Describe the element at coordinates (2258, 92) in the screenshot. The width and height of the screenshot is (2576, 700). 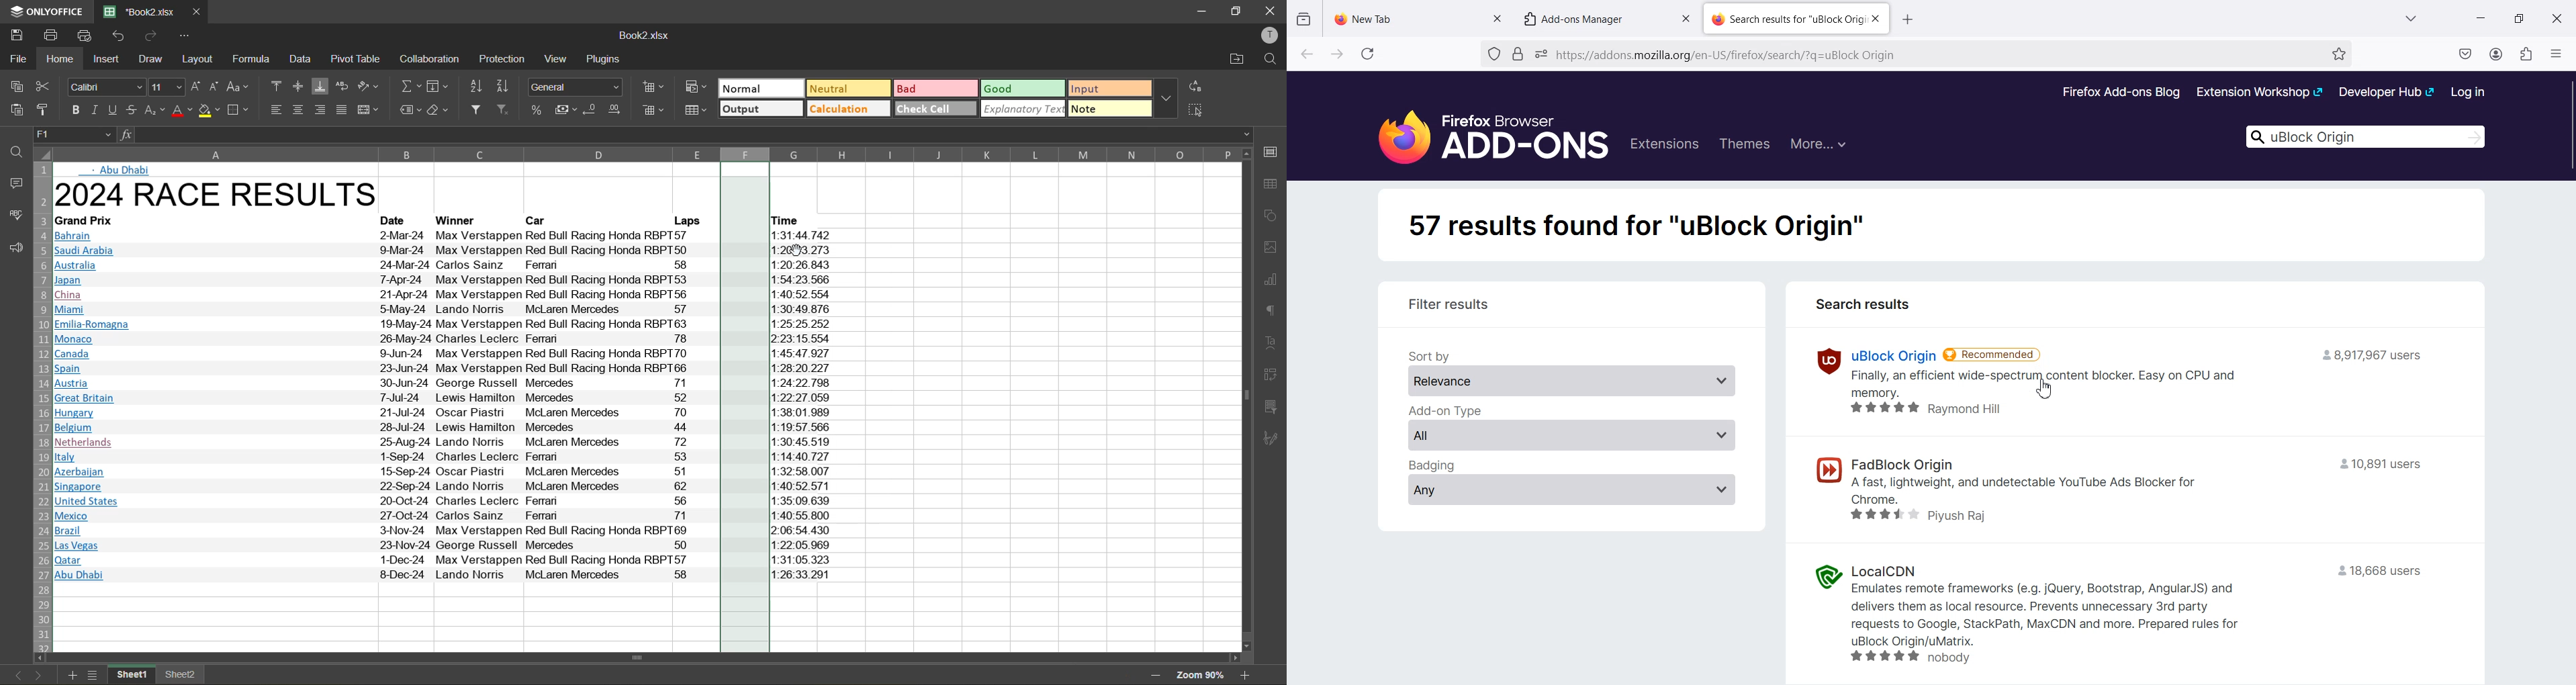
I see `Extension Workshop` at that location.